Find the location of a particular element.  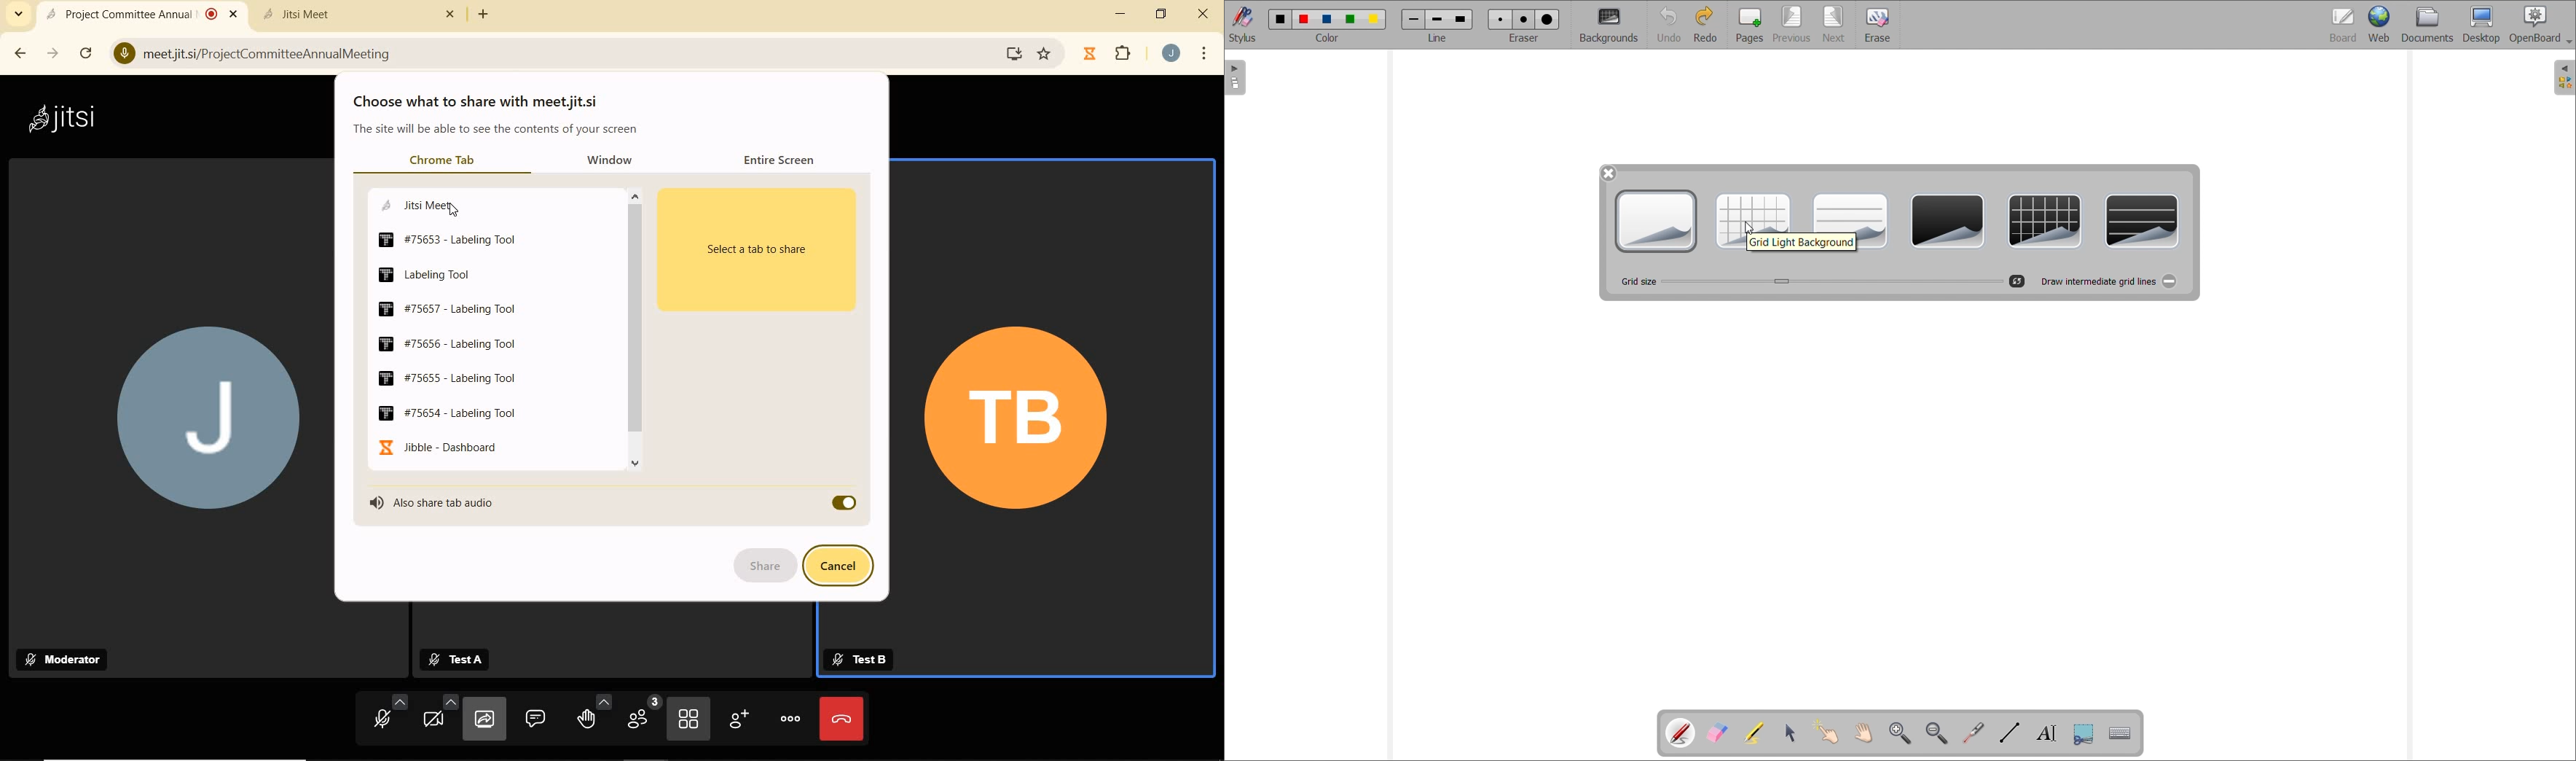

Show/Hide the stylus menu at the bottom is located at coordinates (1243, 25).